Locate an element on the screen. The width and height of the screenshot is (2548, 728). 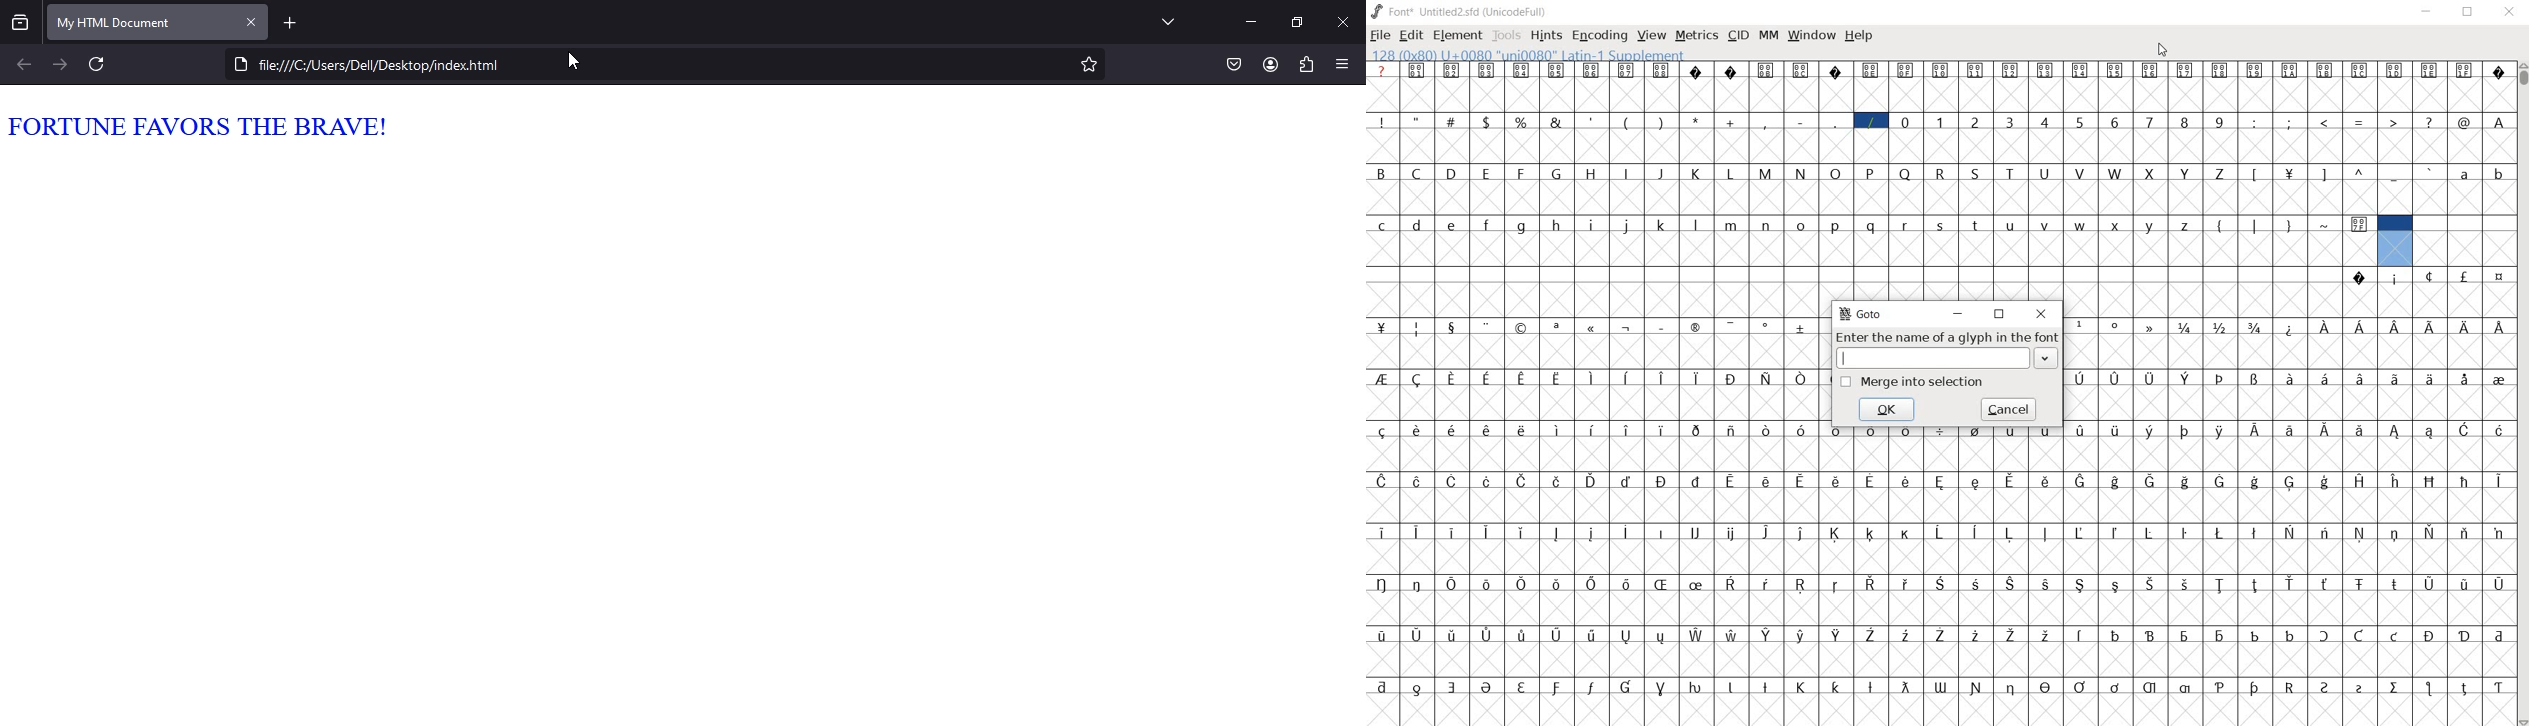
z is located at coordinates (2186, 225).